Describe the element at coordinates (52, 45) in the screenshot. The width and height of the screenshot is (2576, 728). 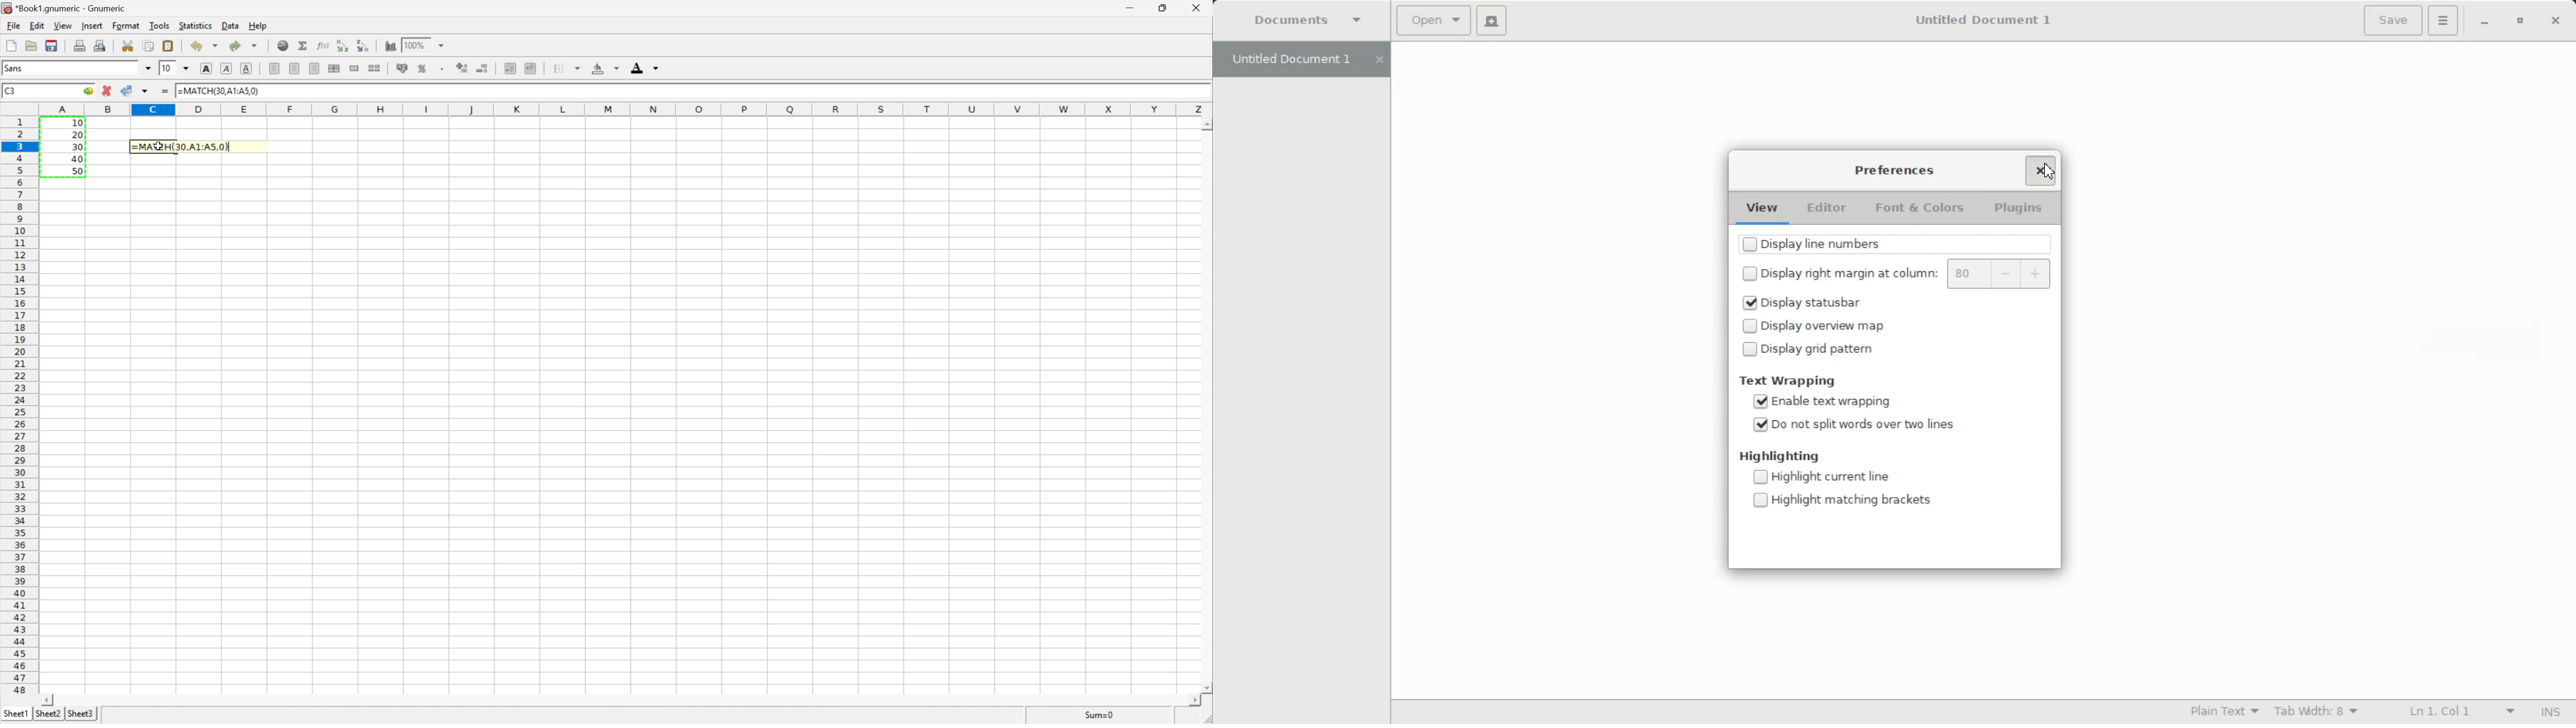
I see `Save the current workbook` at that location.